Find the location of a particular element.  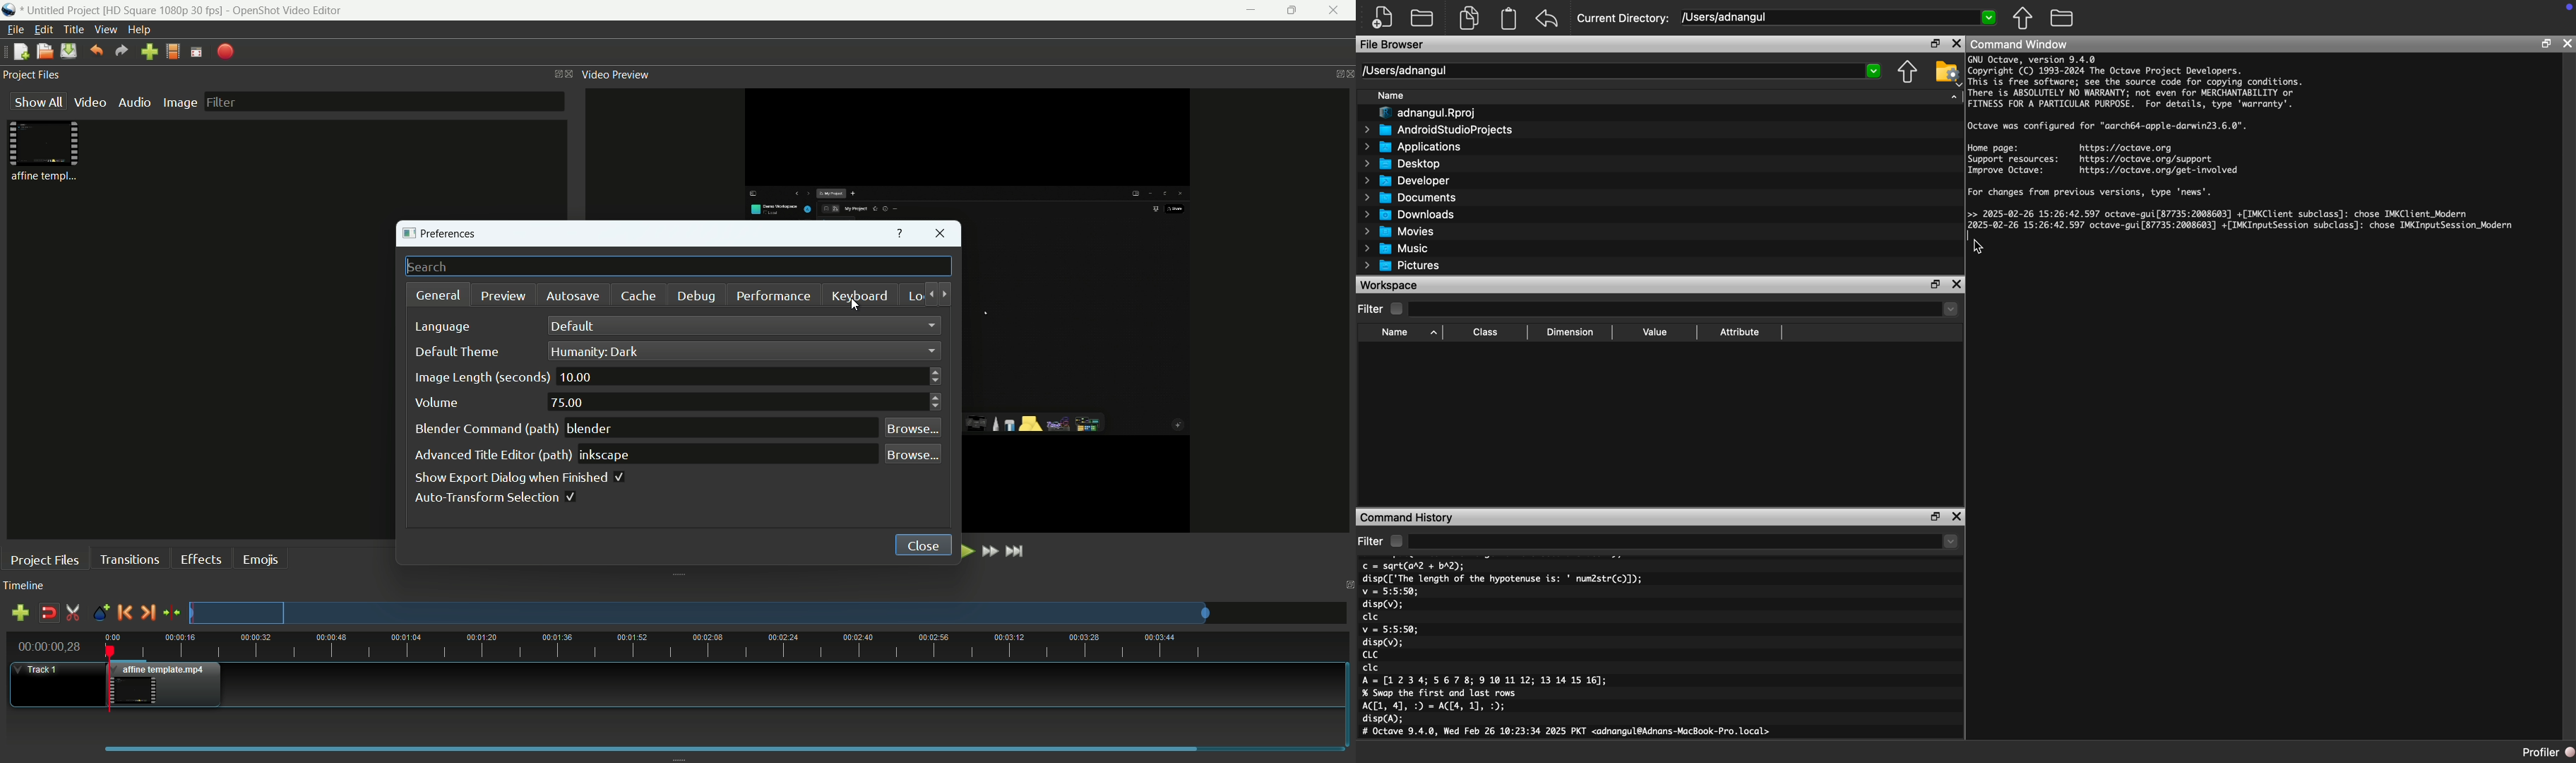

Parent Directory is located at coordinates (1908, 72).